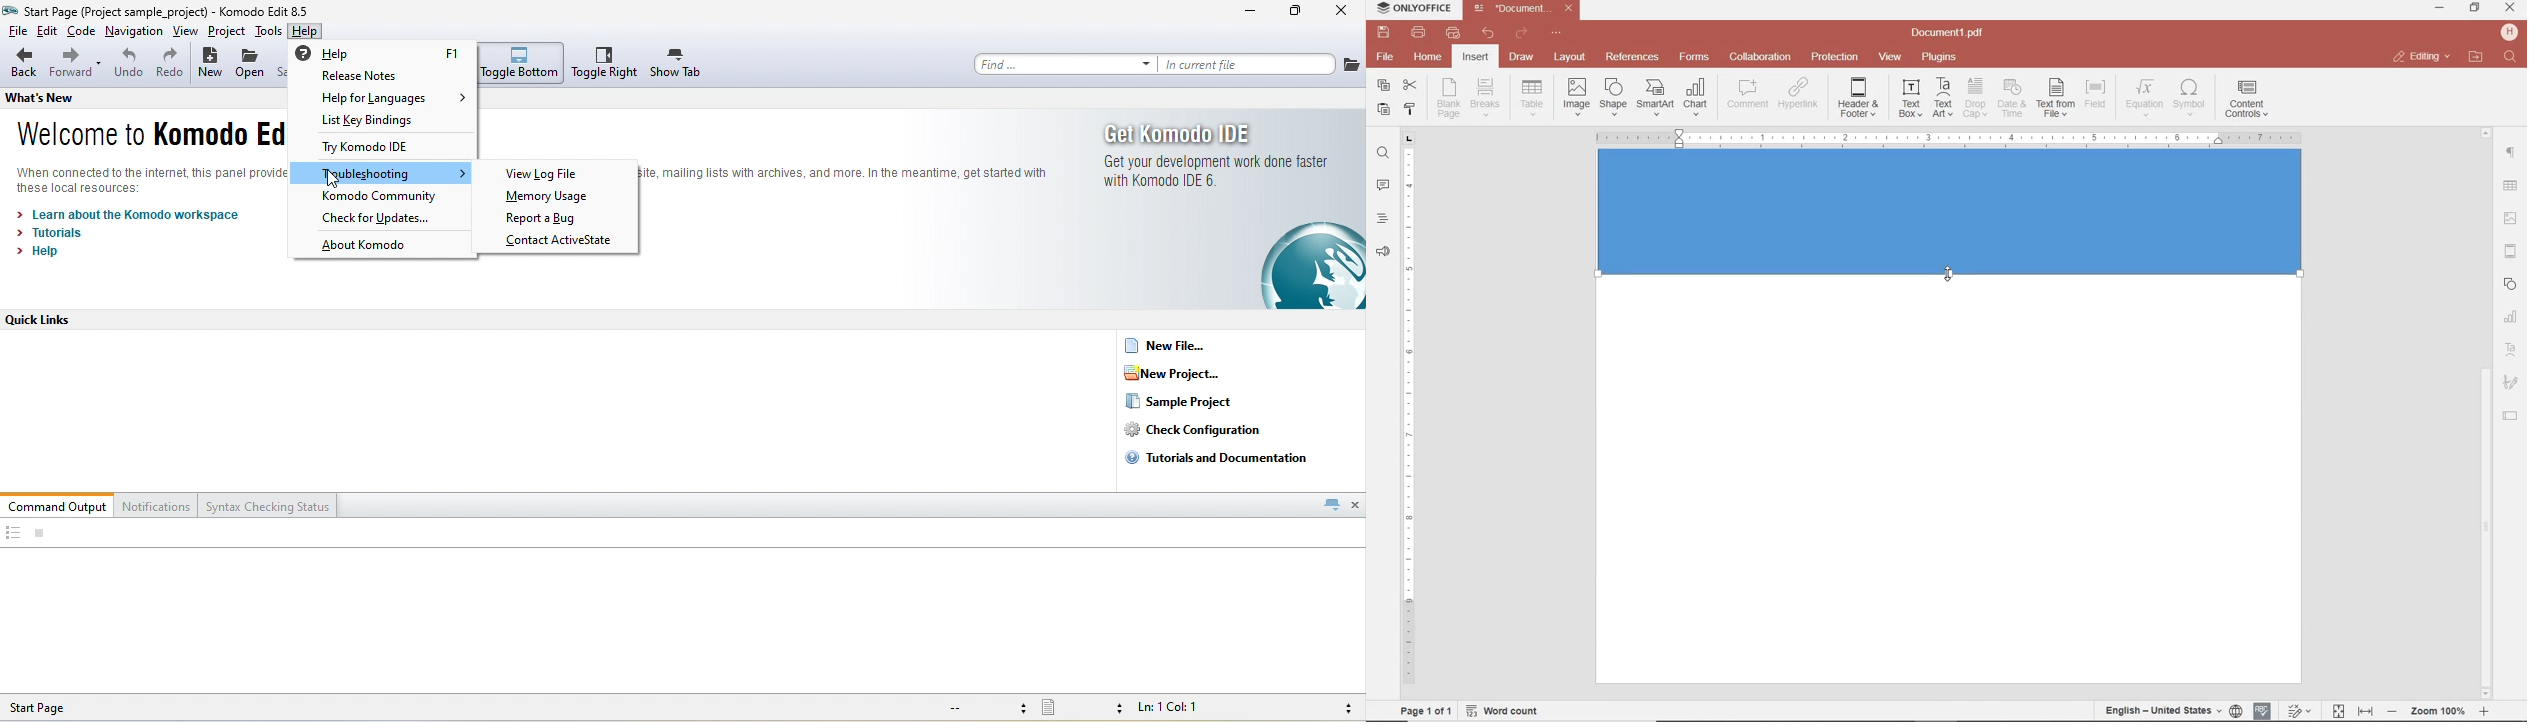  Describe the element at coordinates (1948, 138) in the screenshot. I see `` at that location.